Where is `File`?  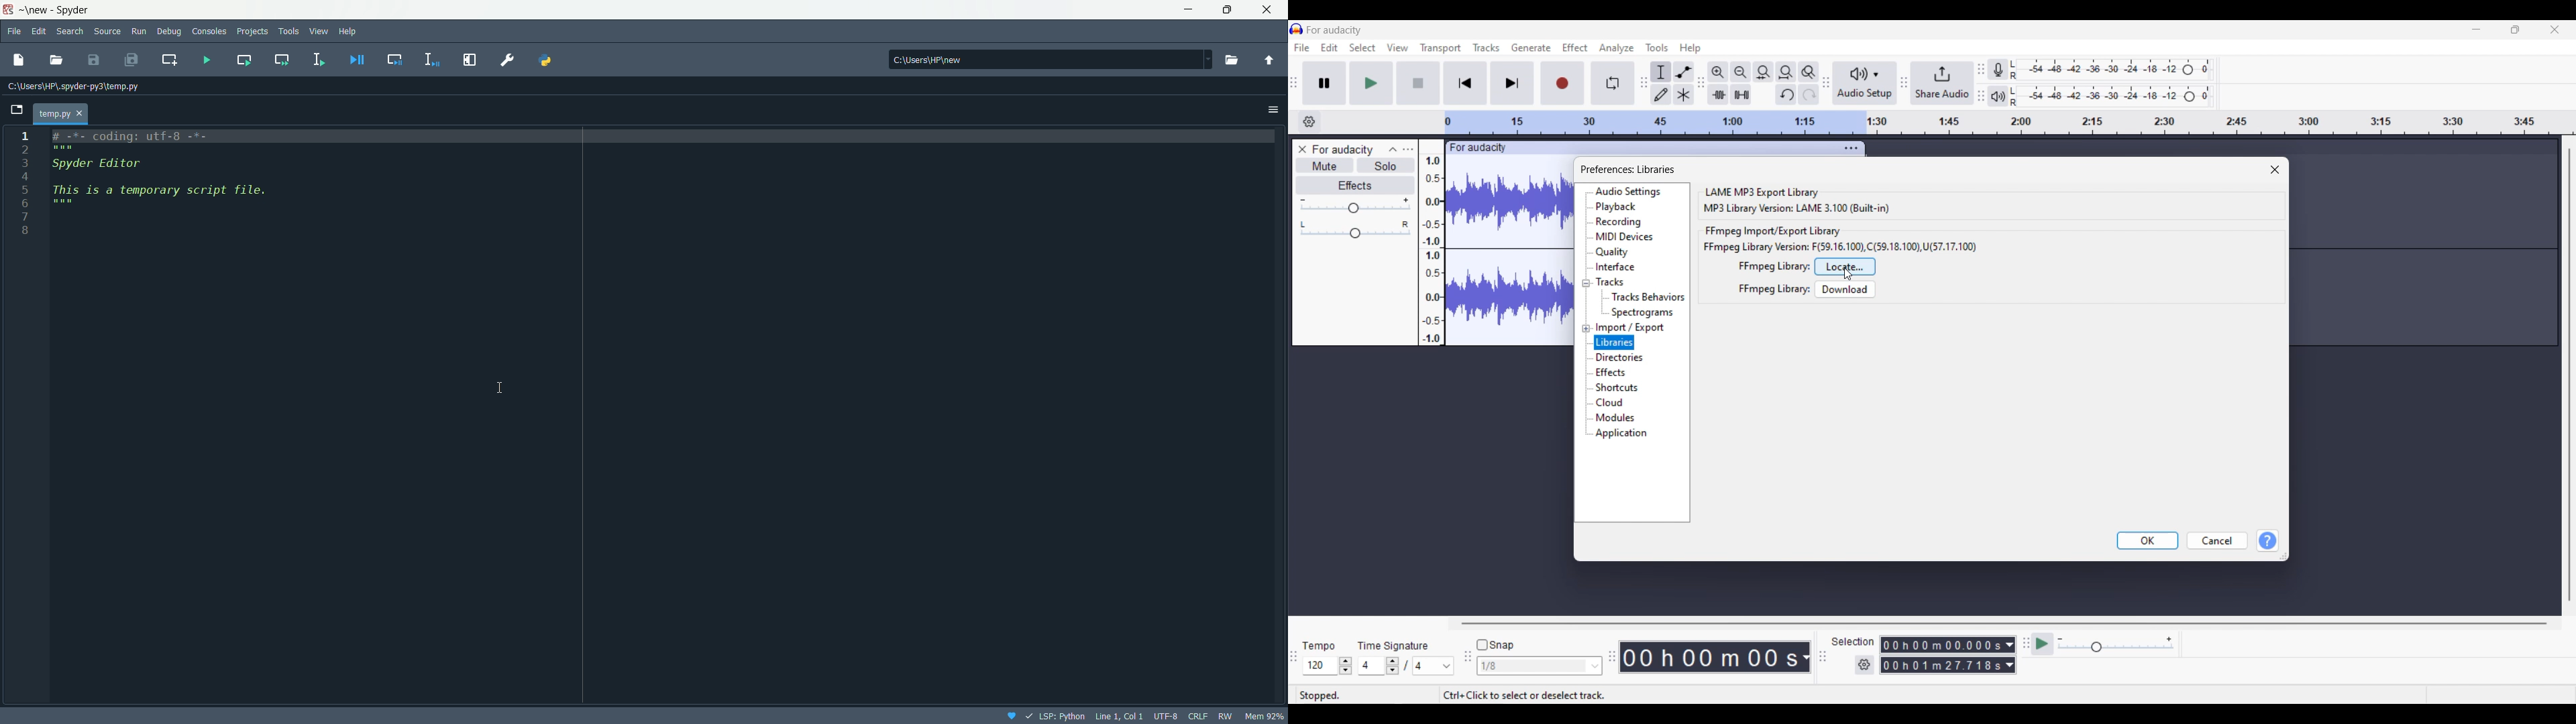 File is located at coordinates (15, 30).